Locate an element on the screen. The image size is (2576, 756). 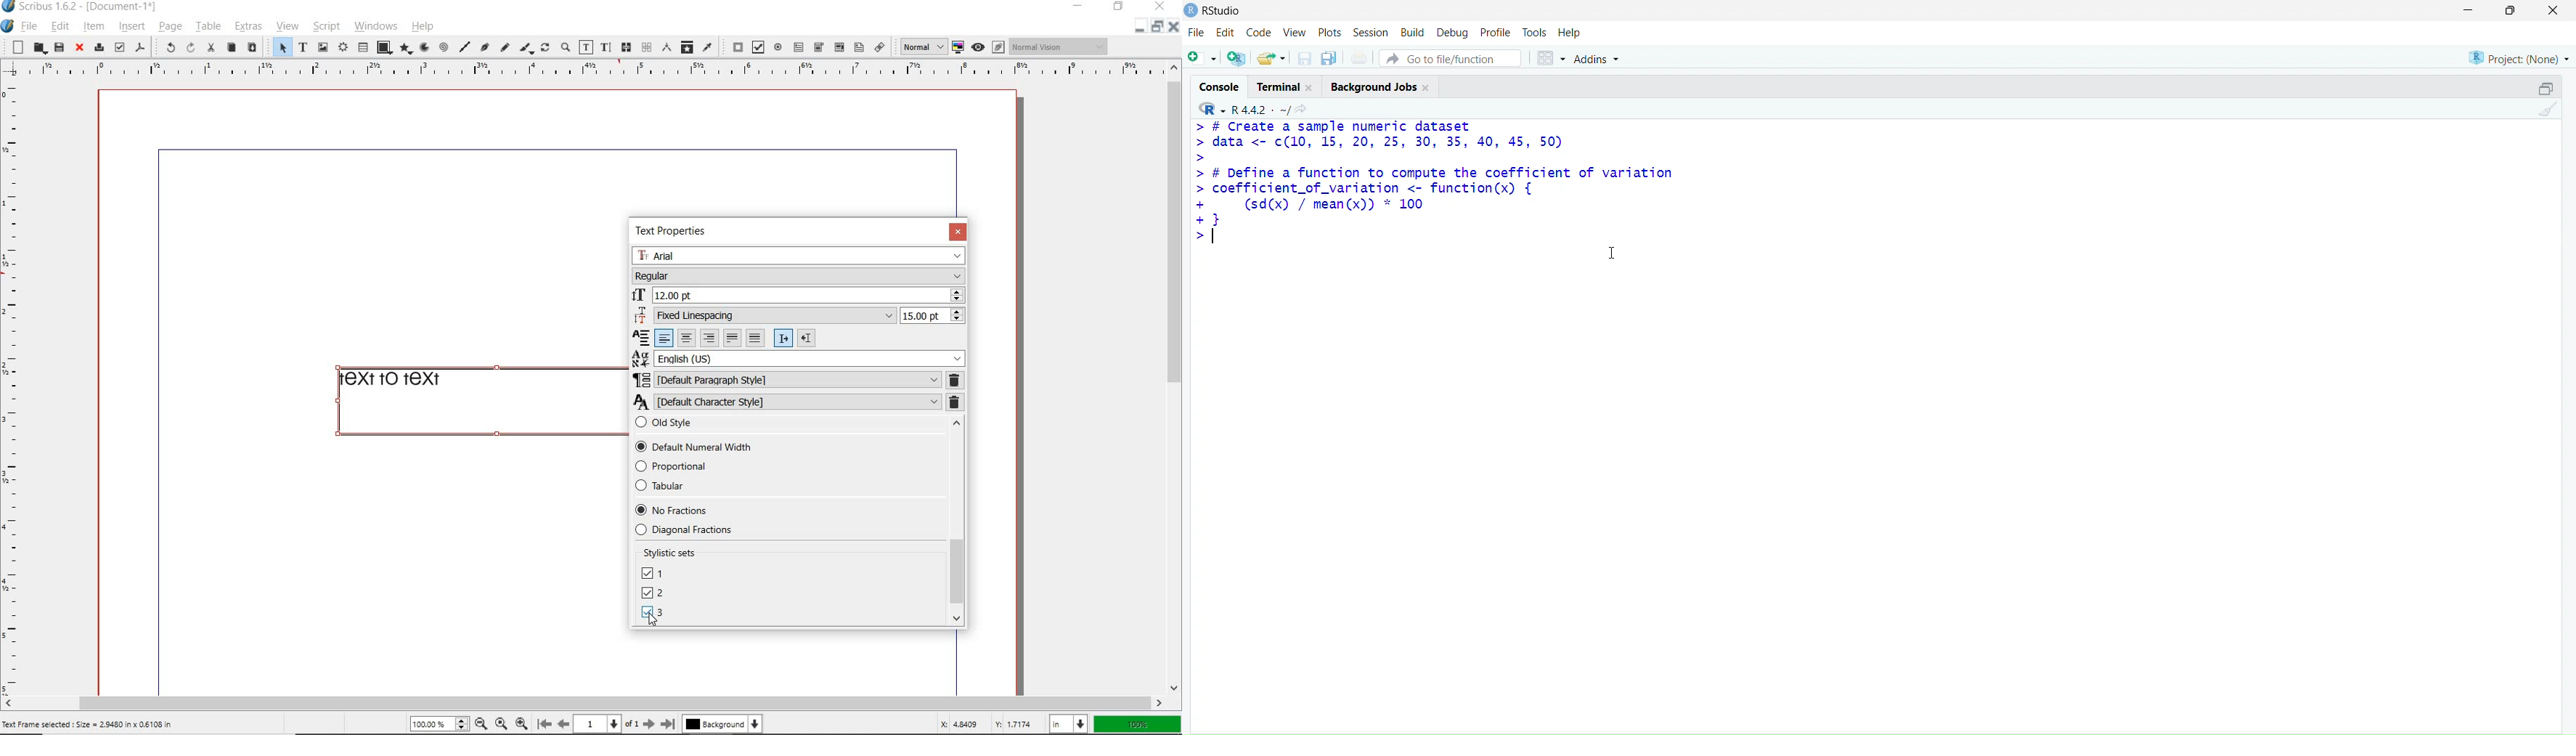
Left to right paragraph is located at coordinates (784, 339).